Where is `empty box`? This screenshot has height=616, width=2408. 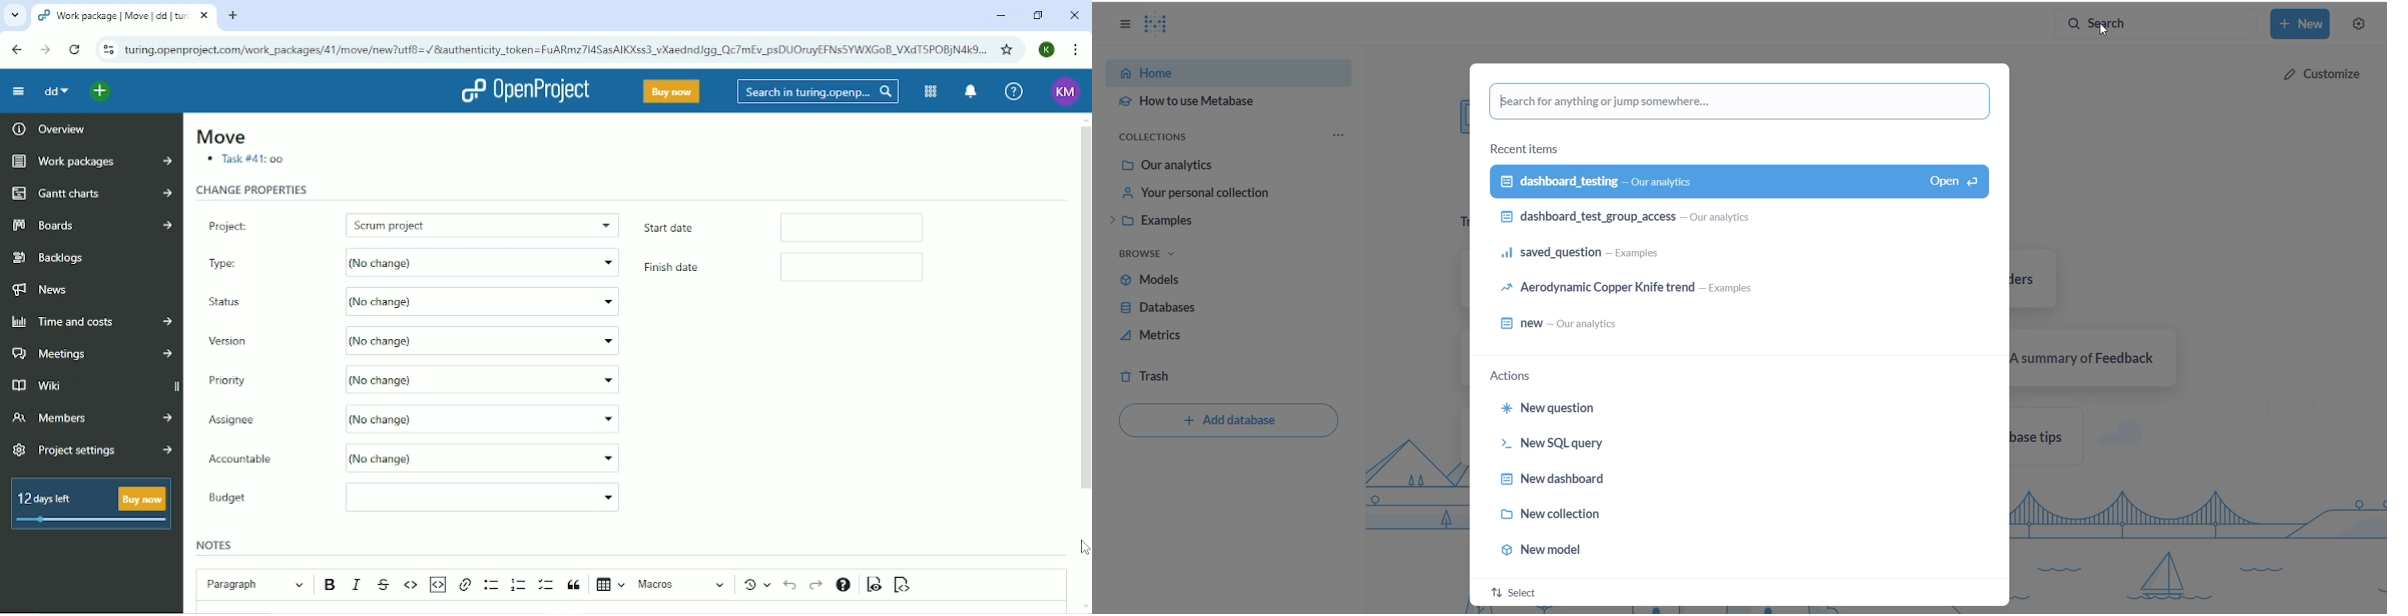
empty box is located at coordinates (862, 226).